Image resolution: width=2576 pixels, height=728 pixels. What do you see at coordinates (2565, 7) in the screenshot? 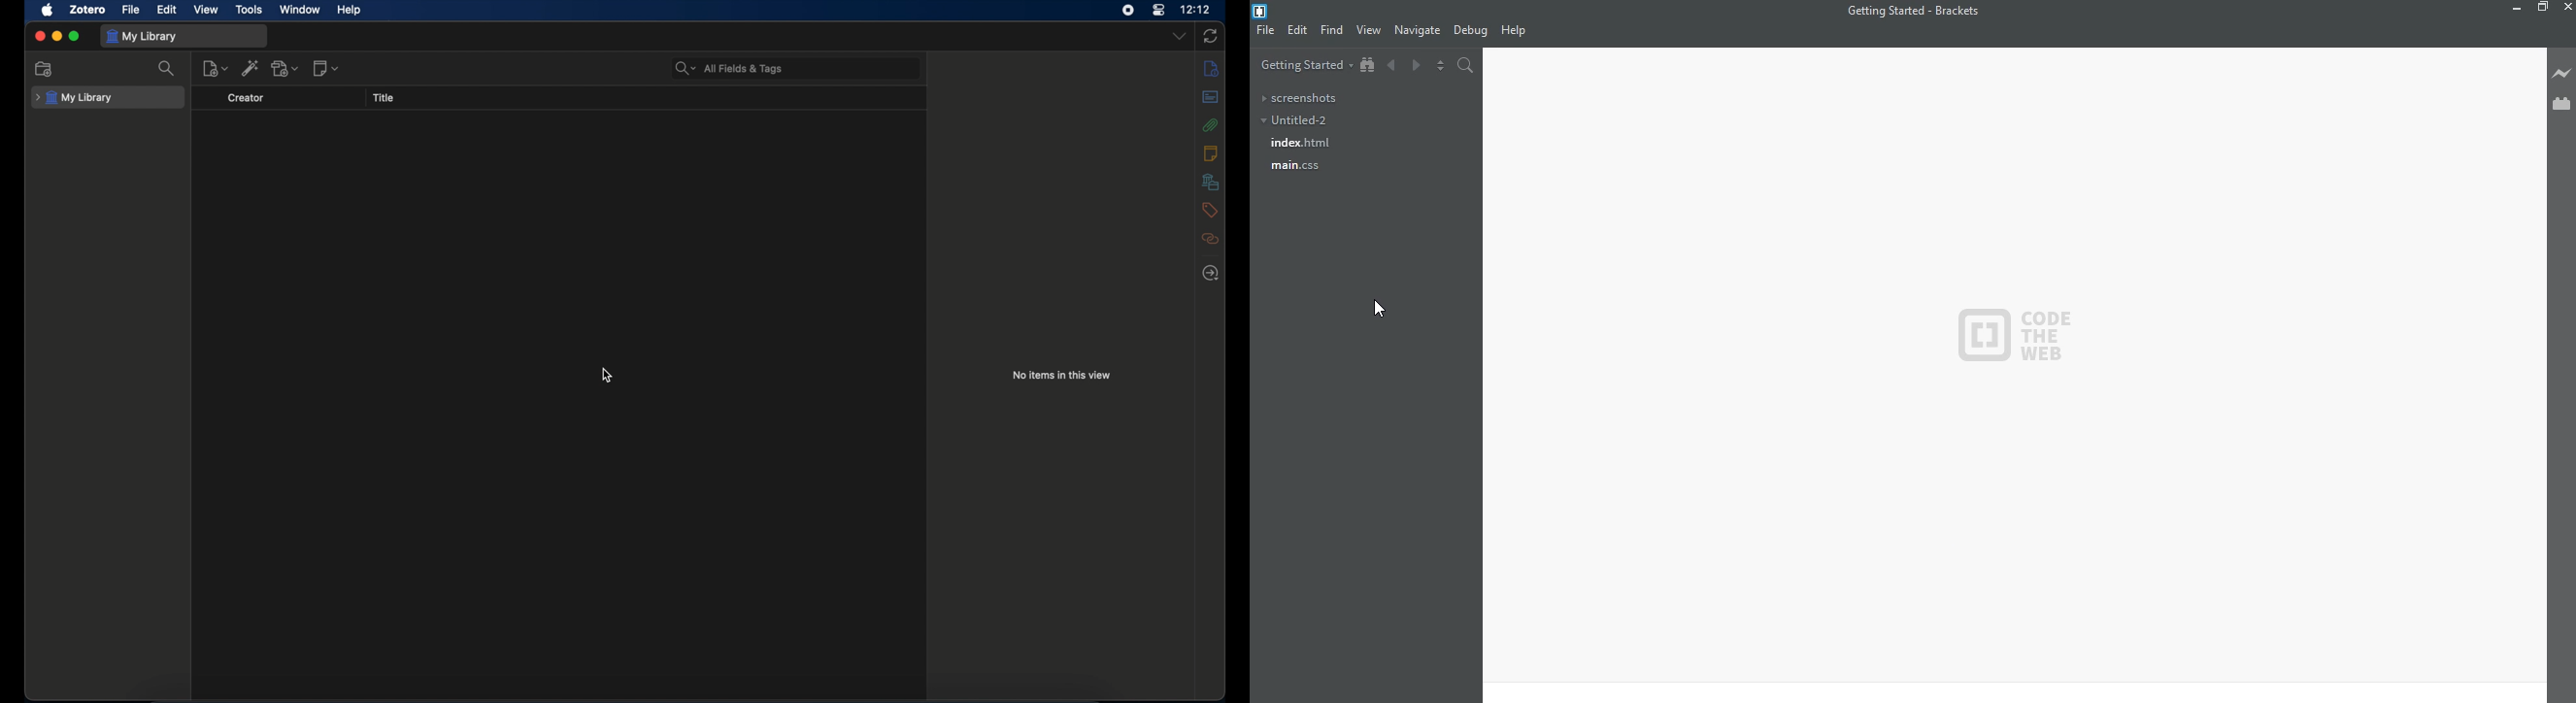
I see `close` at bounding box center [2565, 7].